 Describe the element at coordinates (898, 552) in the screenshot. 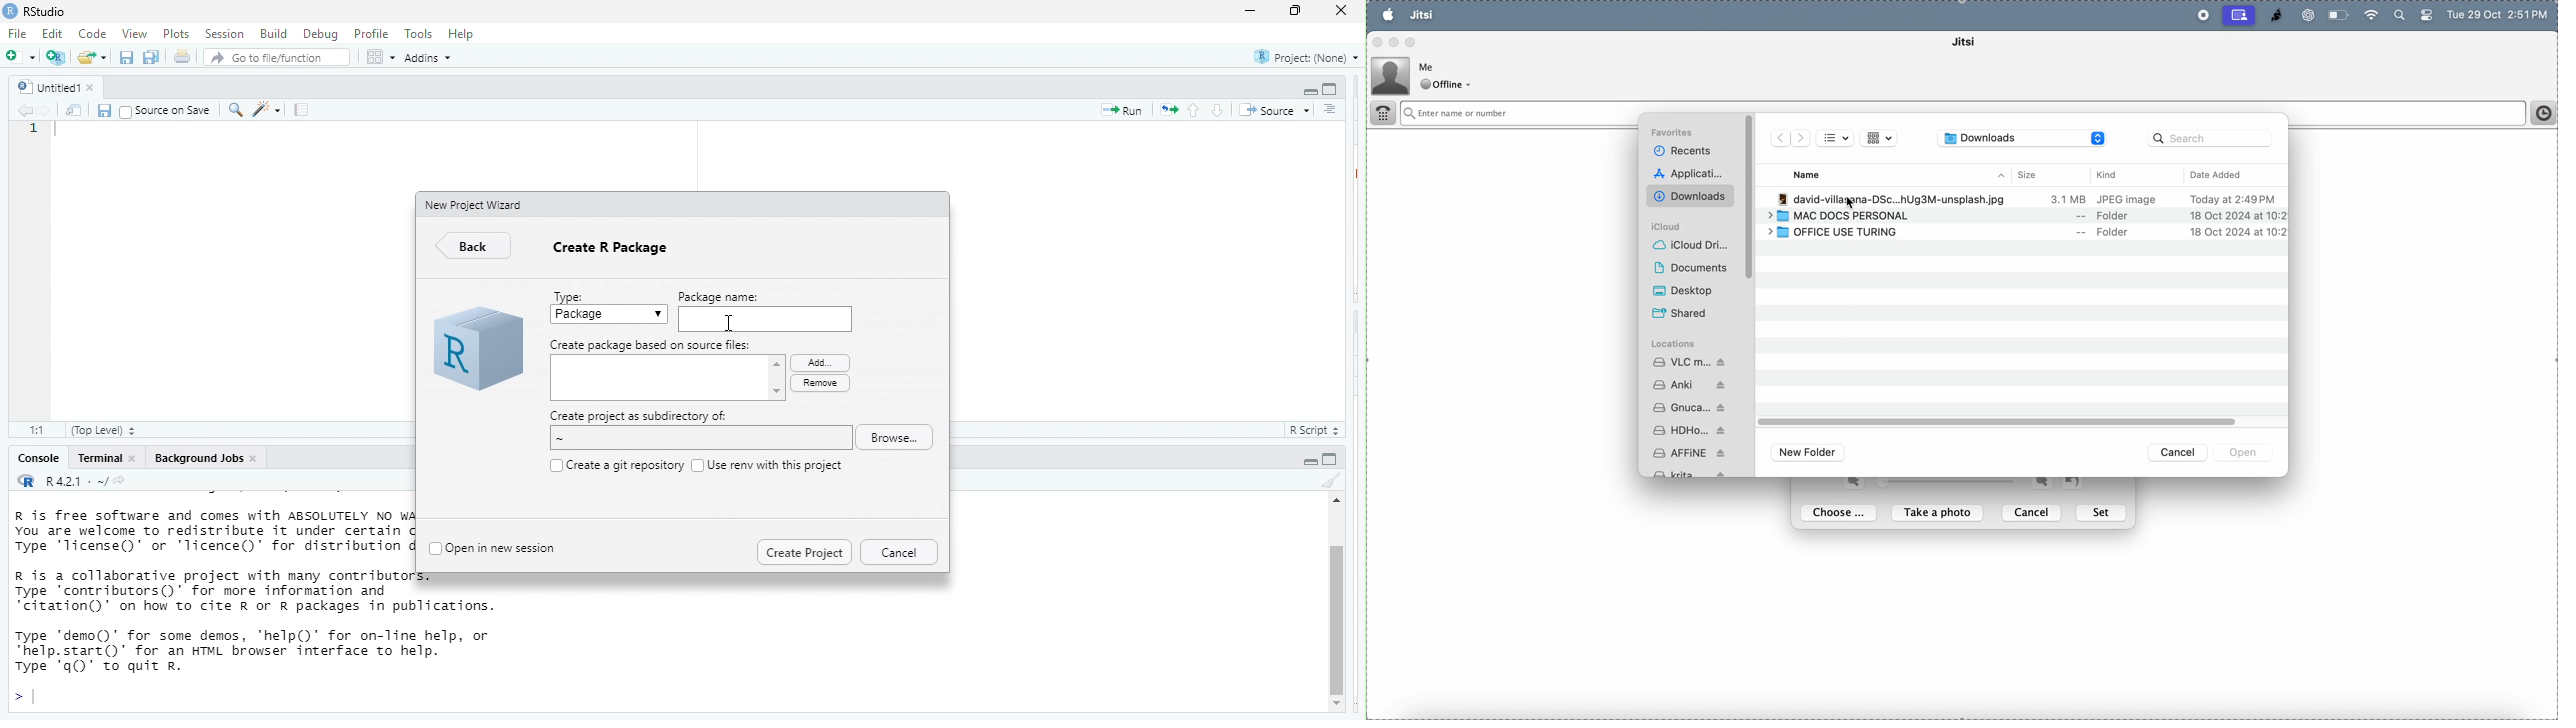

I see `Cancel` at that location.